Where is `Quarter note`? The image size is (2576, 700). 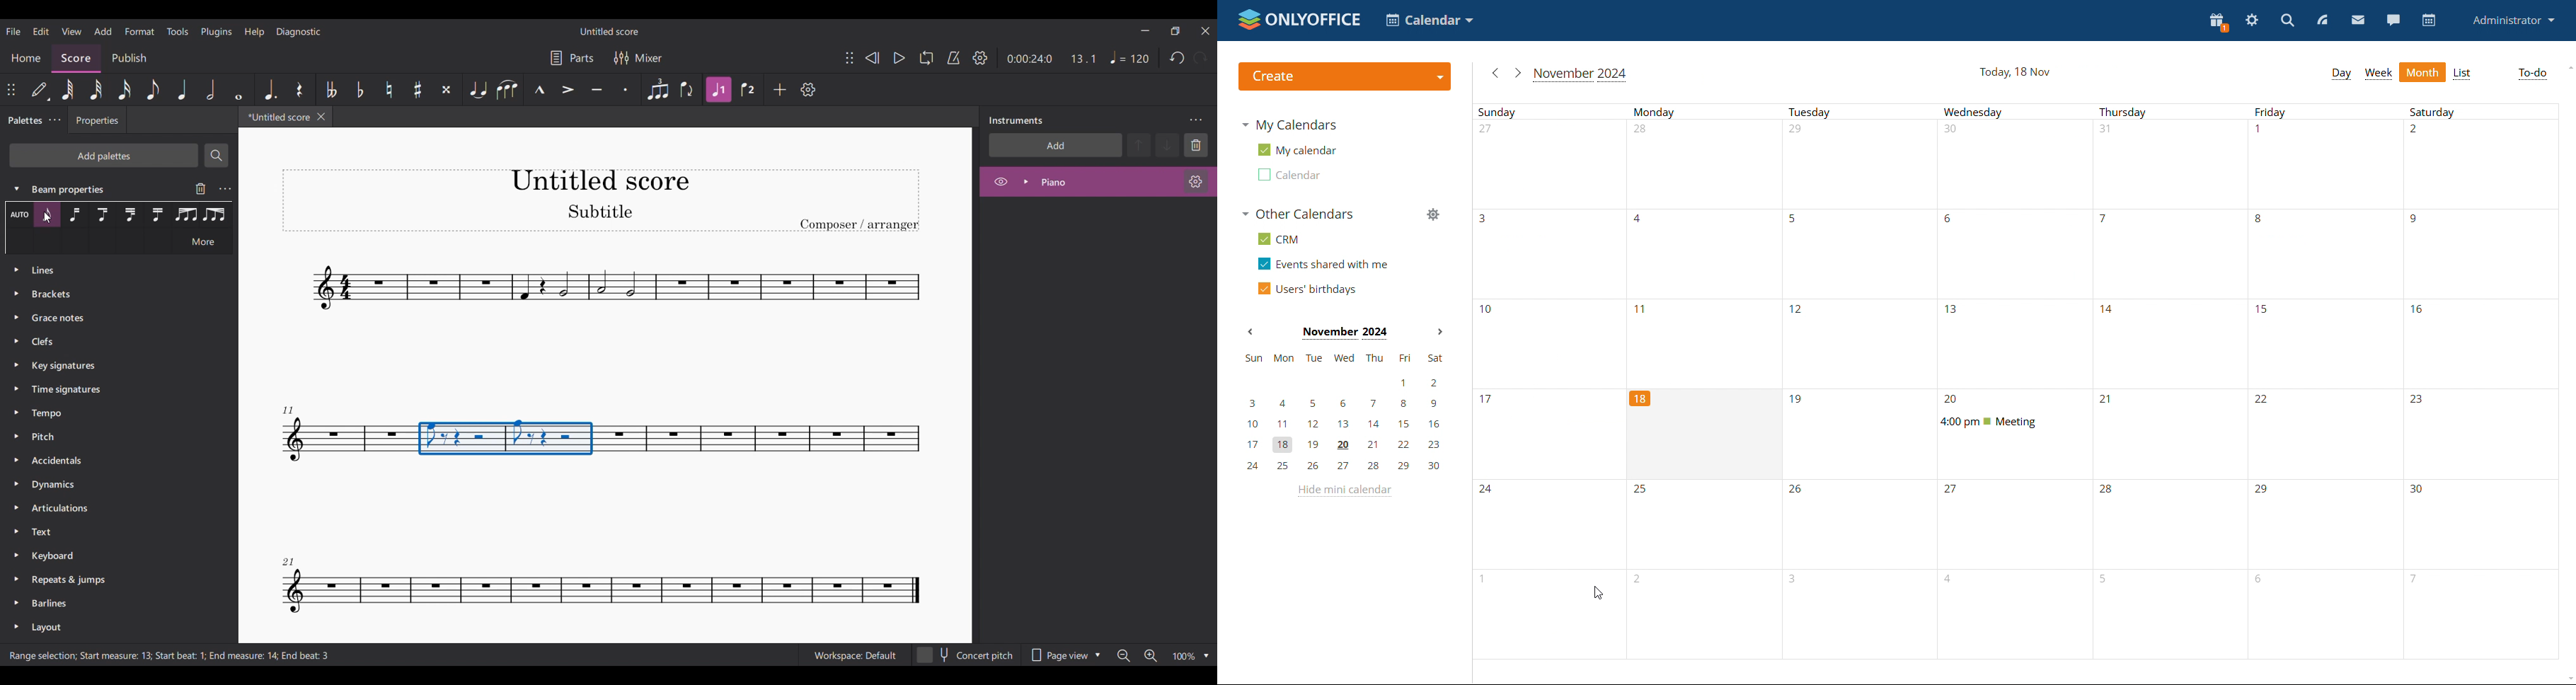 Quarter note is located at coordinates (182, 89).